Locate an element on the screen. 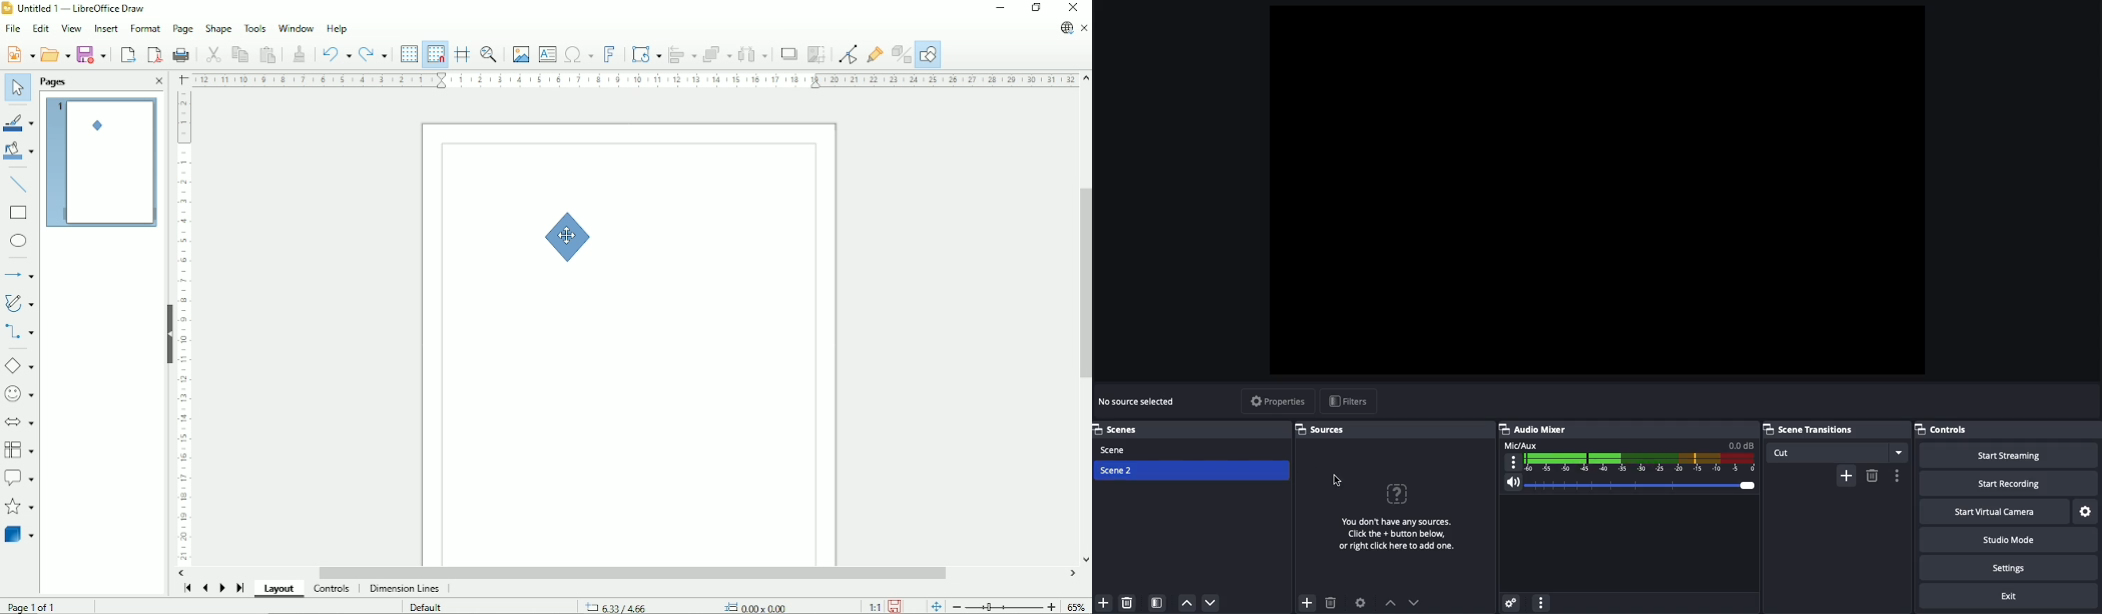 The image size is (2128, 616). Audio mixer is located at coordinates (1535, 429).